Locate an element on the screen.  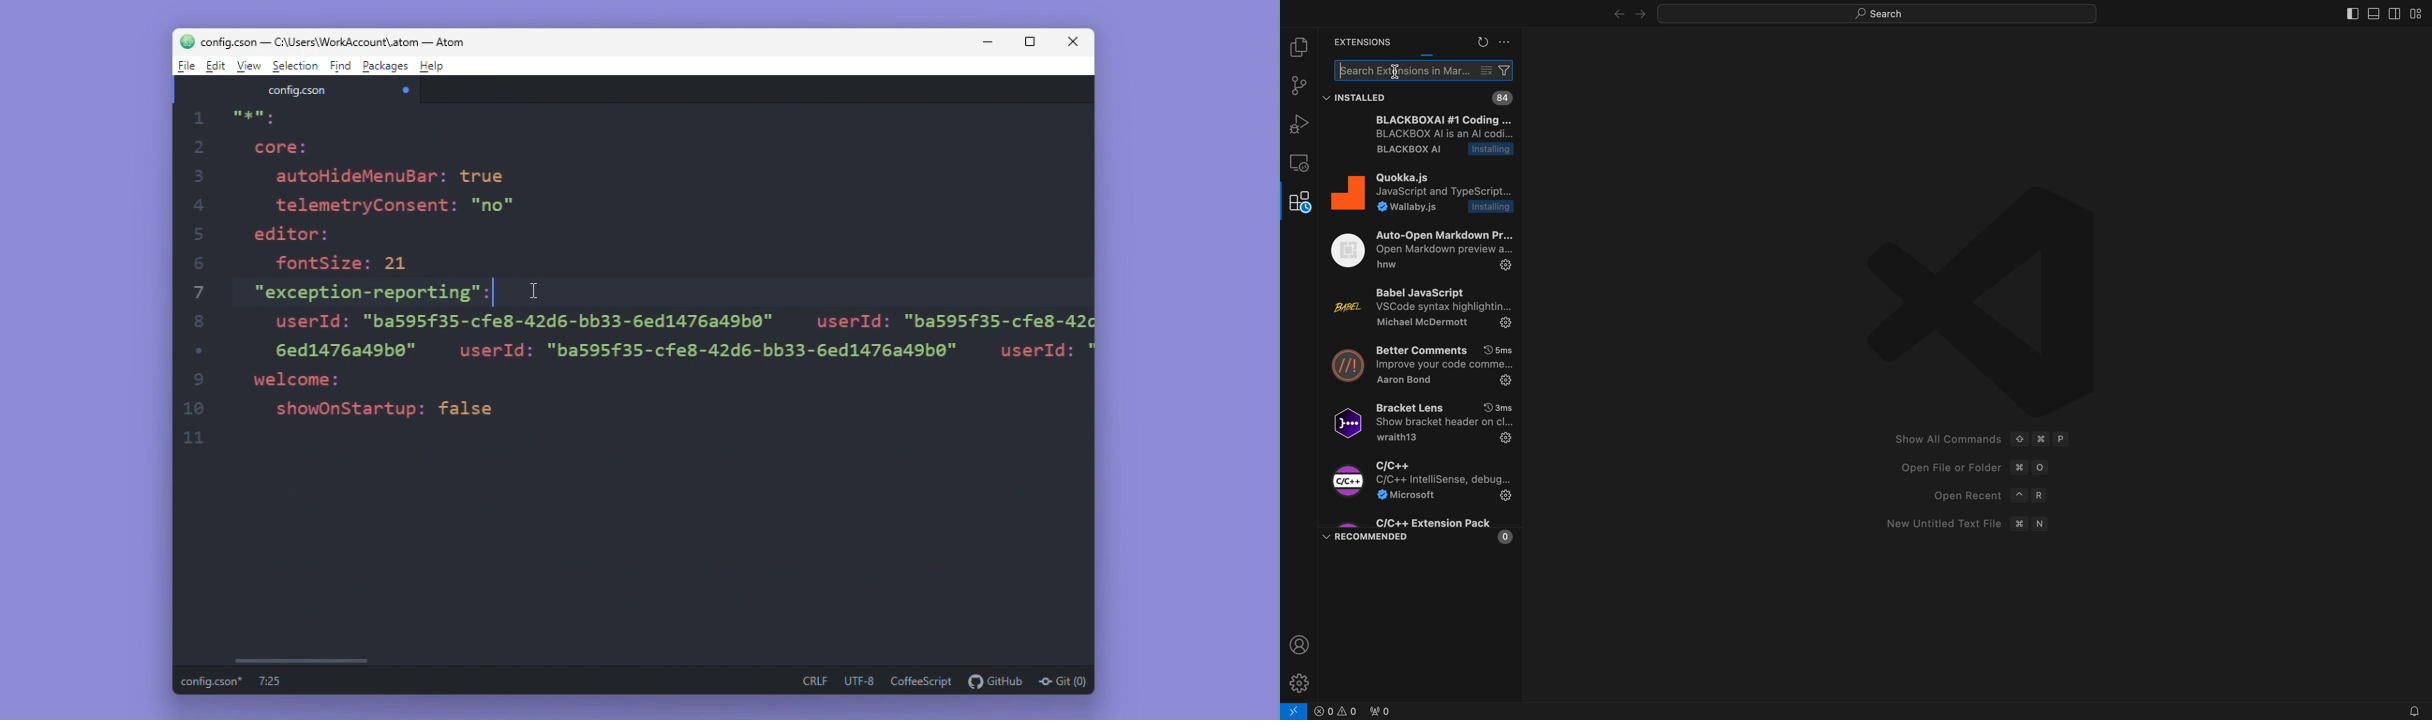
settings is located at coordinates (1300, 681).